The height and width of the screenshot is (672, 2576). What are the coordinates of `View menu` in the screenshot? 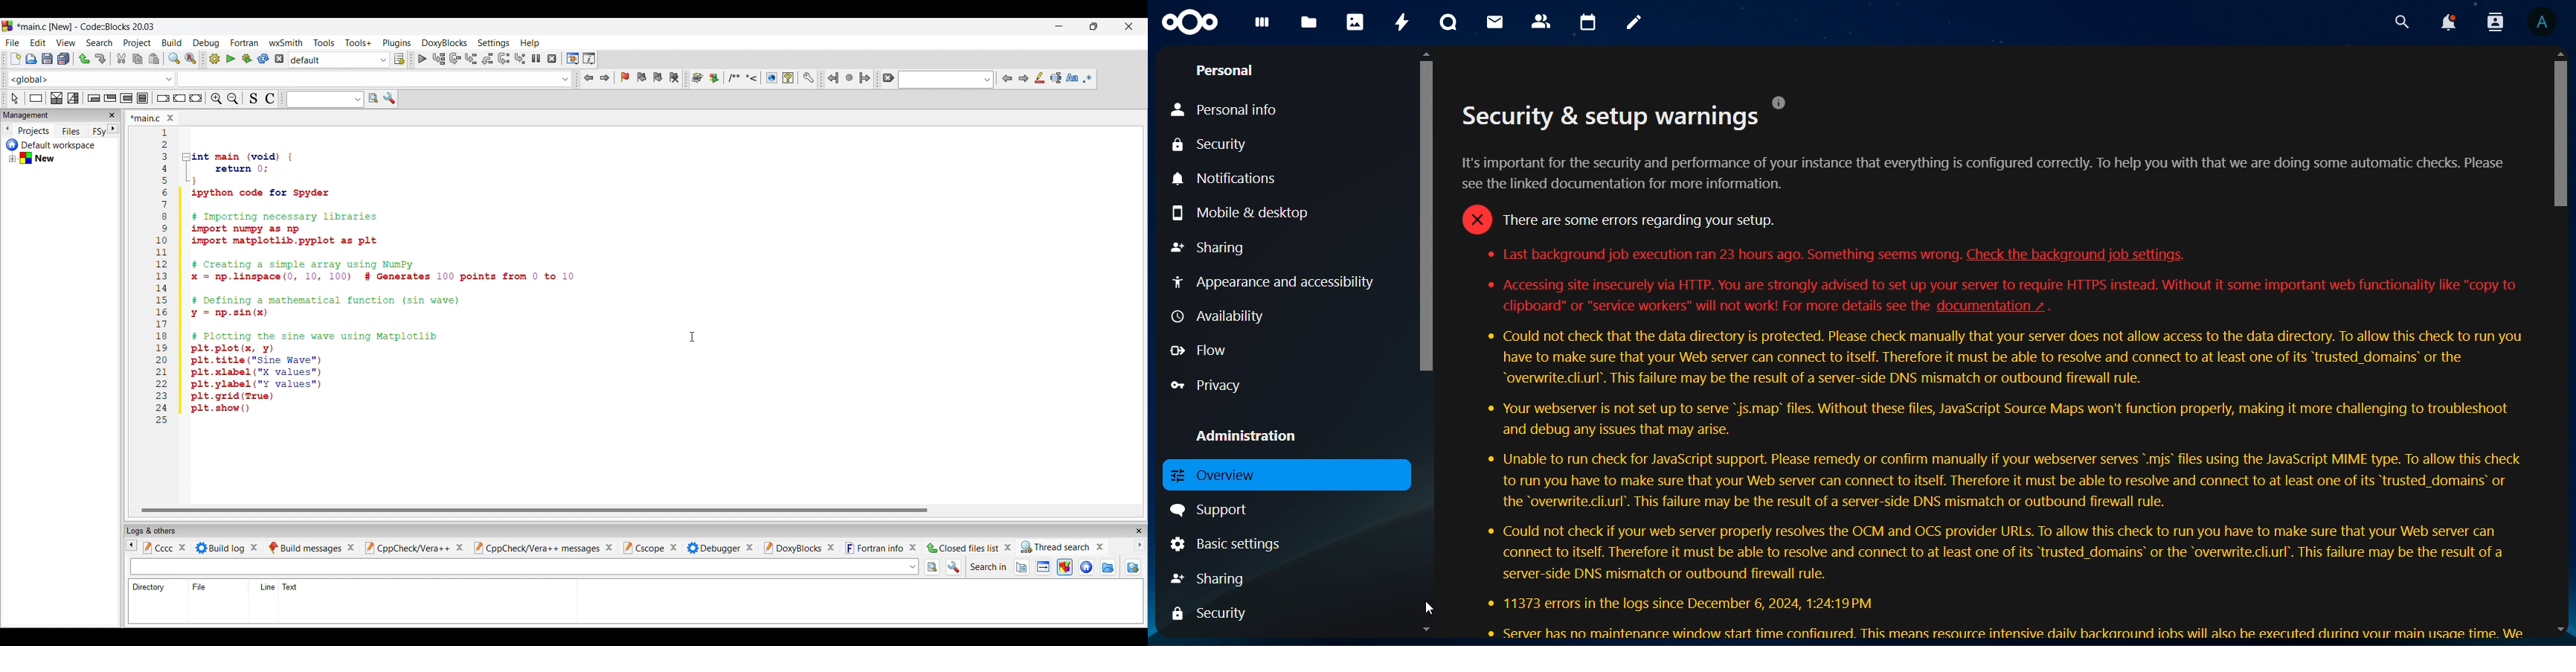 It's located at (66, 42).